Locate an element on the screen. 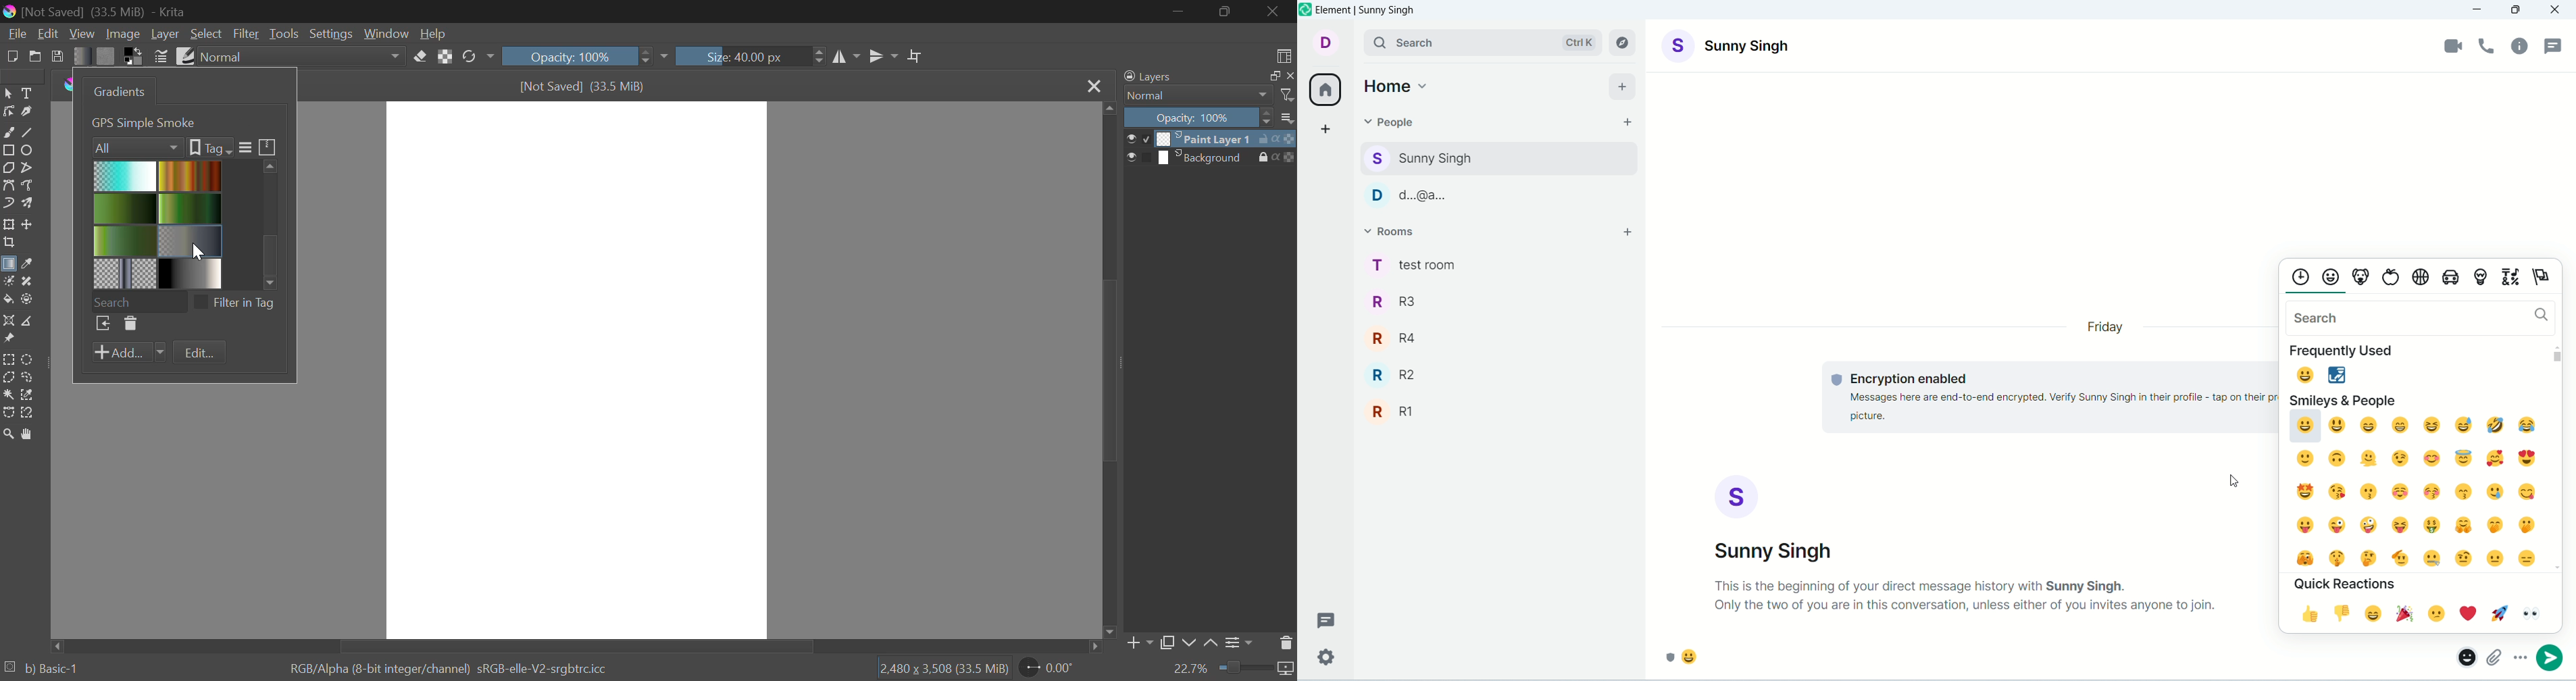 The height and width of the screenshot is (700, 2576). quick reactions is located at coordinates (2346, 583).